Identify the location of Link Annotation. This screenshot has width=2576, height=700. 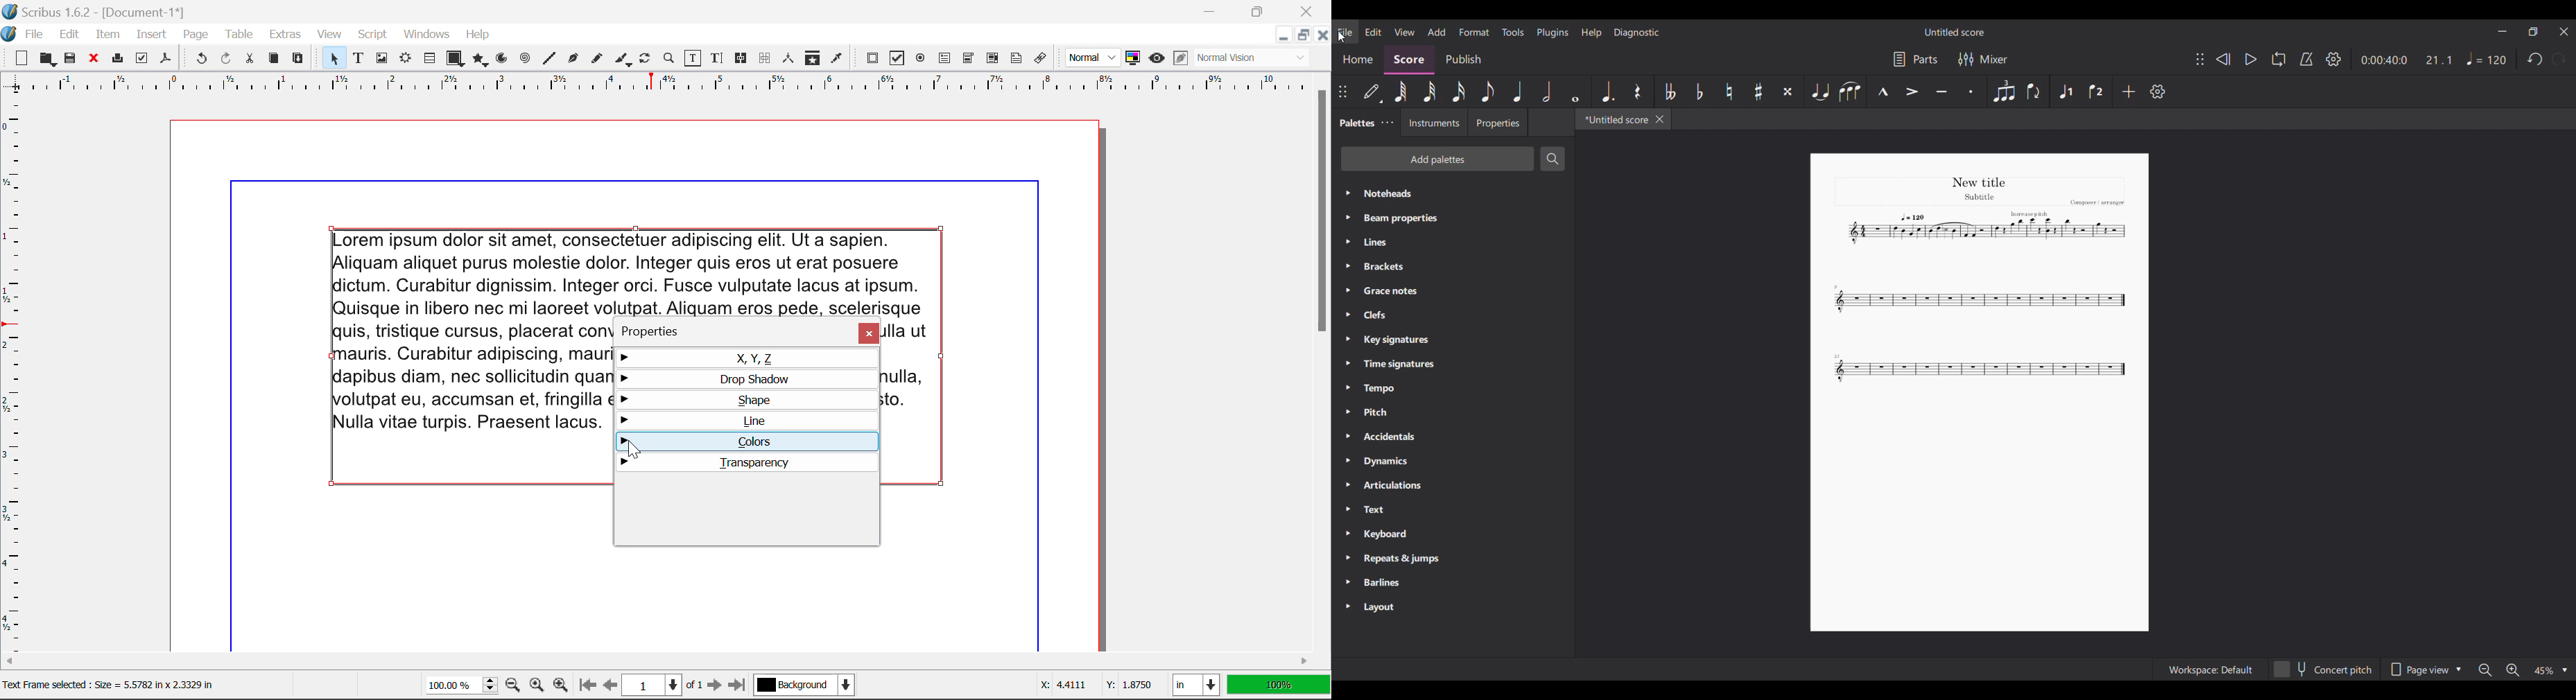
(1044, 59).